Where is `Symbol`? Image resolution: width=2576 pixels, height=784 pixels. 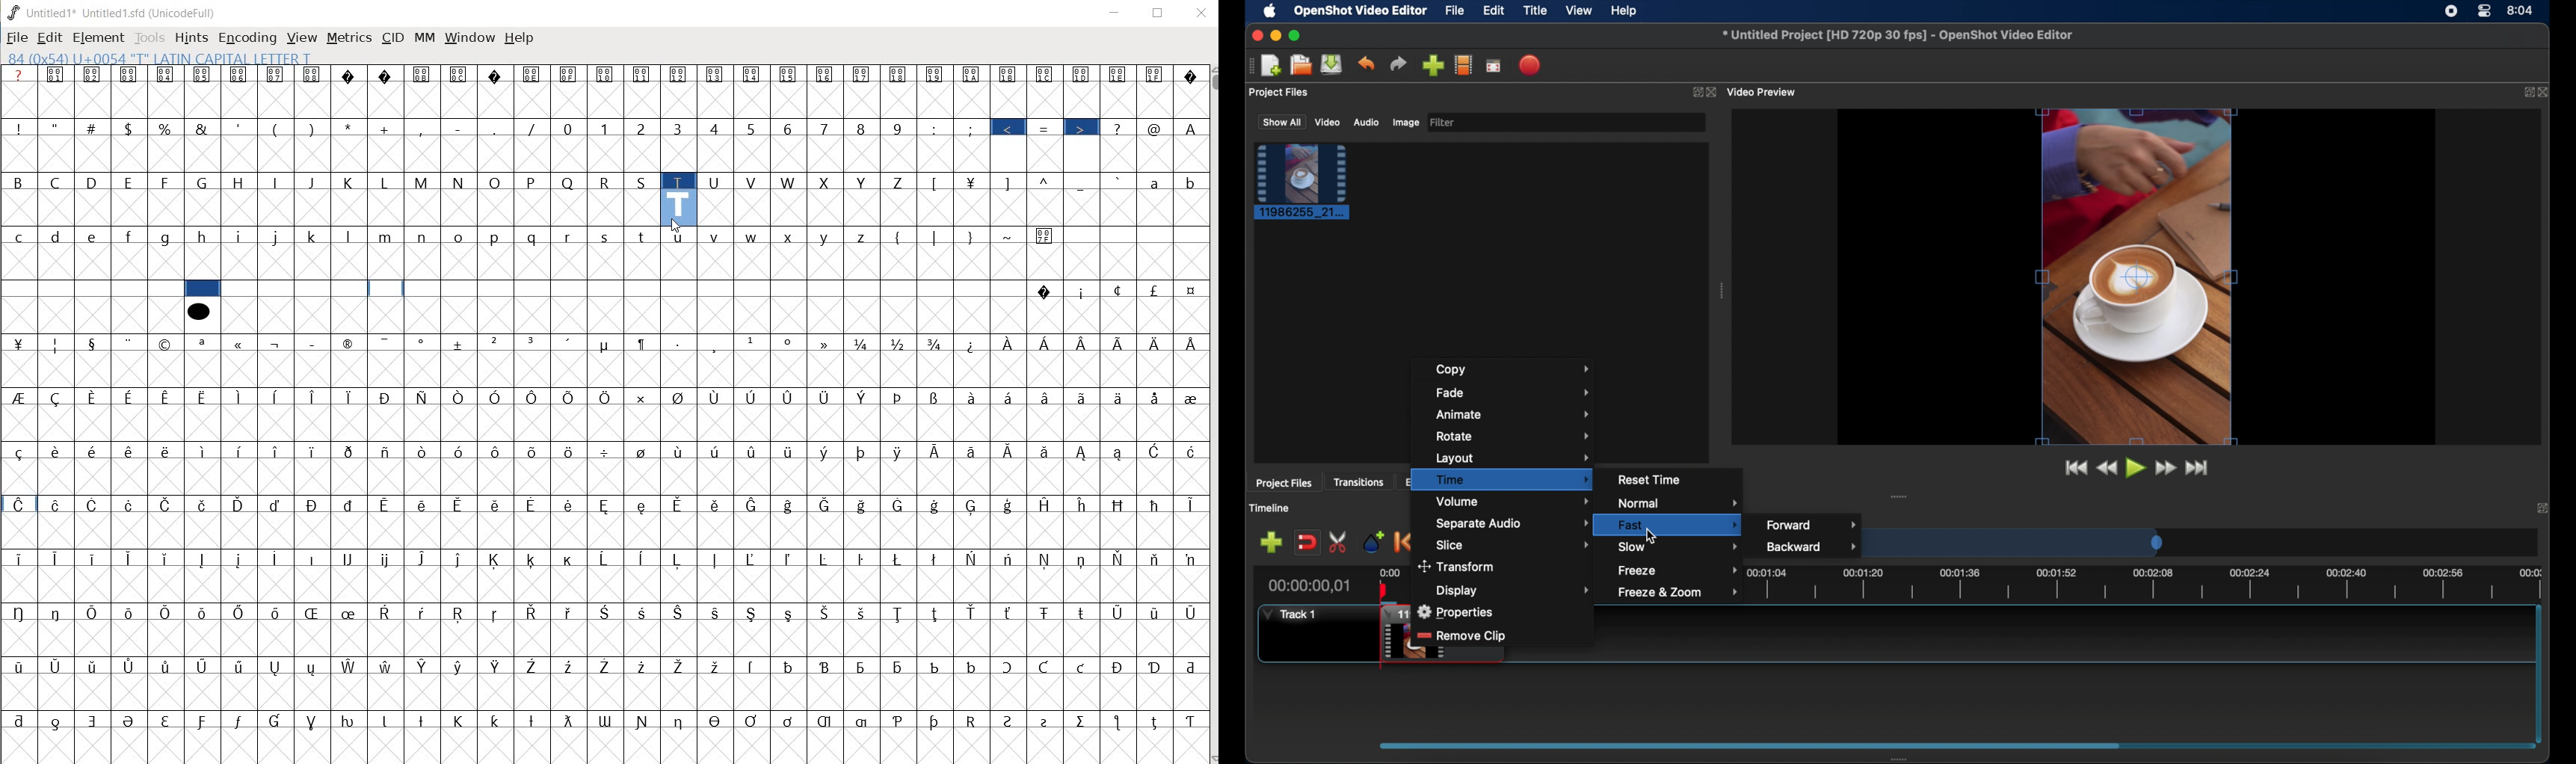 Symbol is located at coordinates (131, 450).